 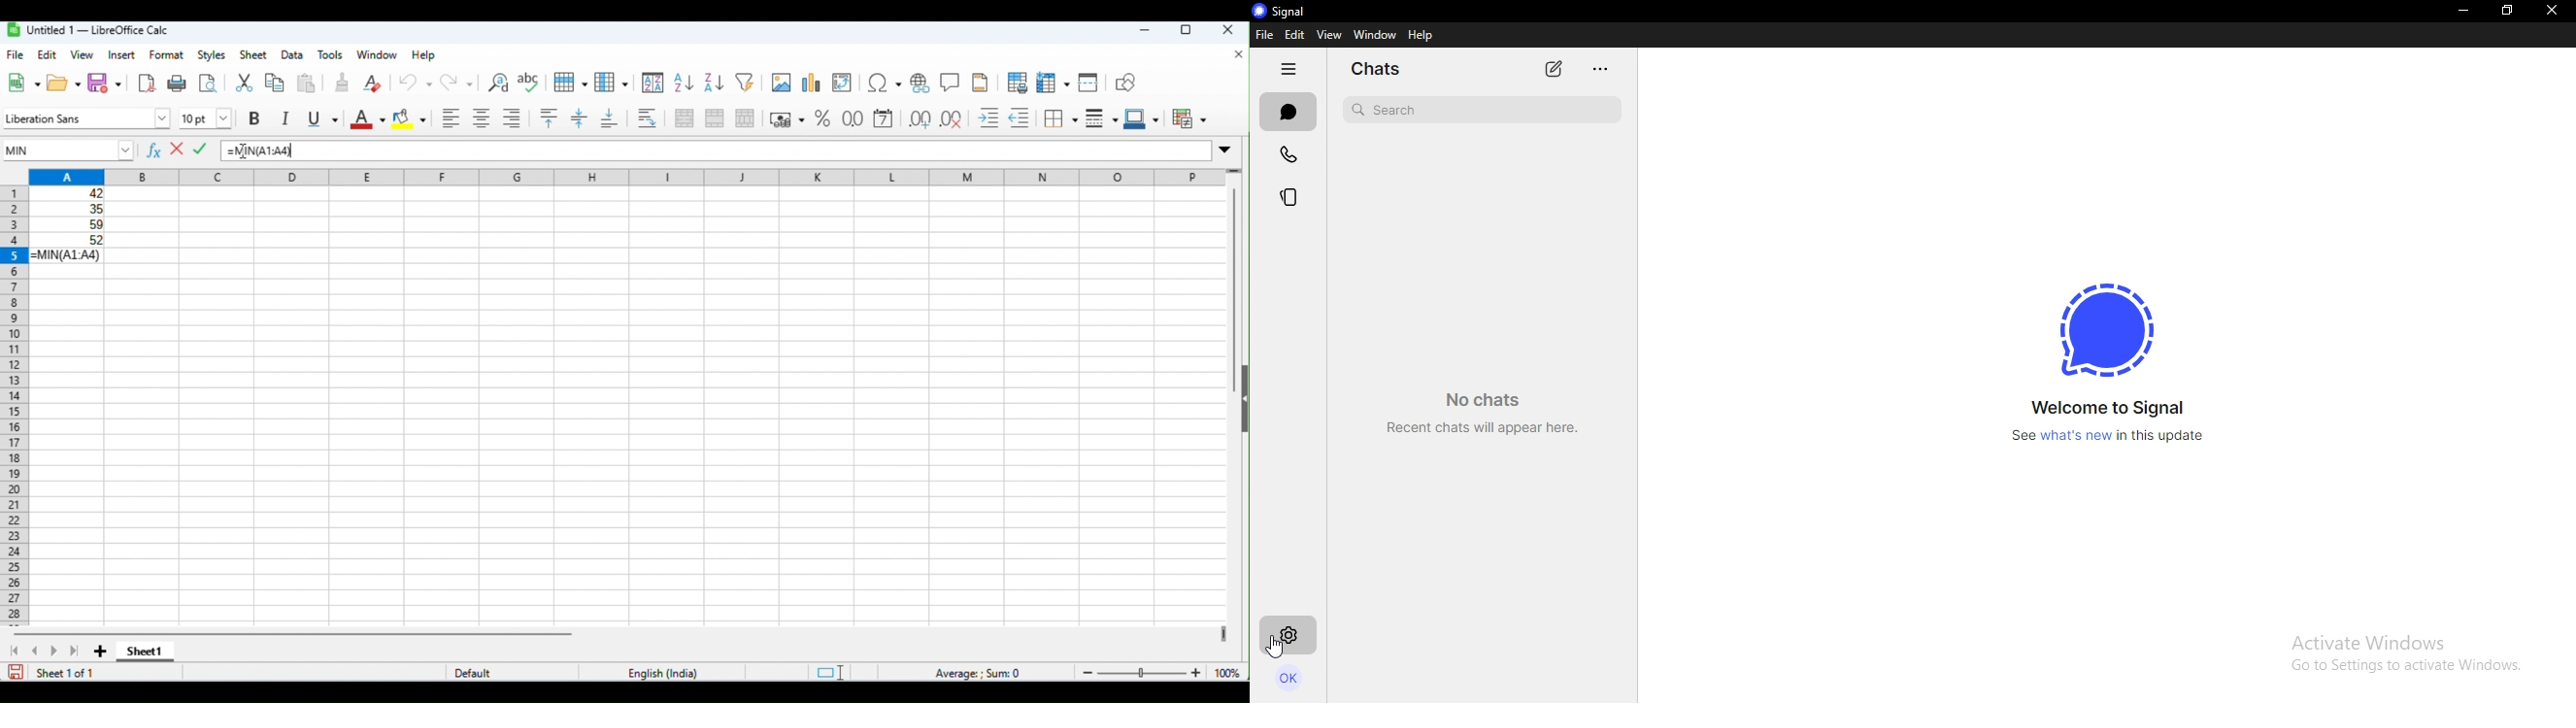 What do you see at coordinates (1222, 634) in the screenshot?
I see `drag to view next columns` at bounding box center [1222, 634].